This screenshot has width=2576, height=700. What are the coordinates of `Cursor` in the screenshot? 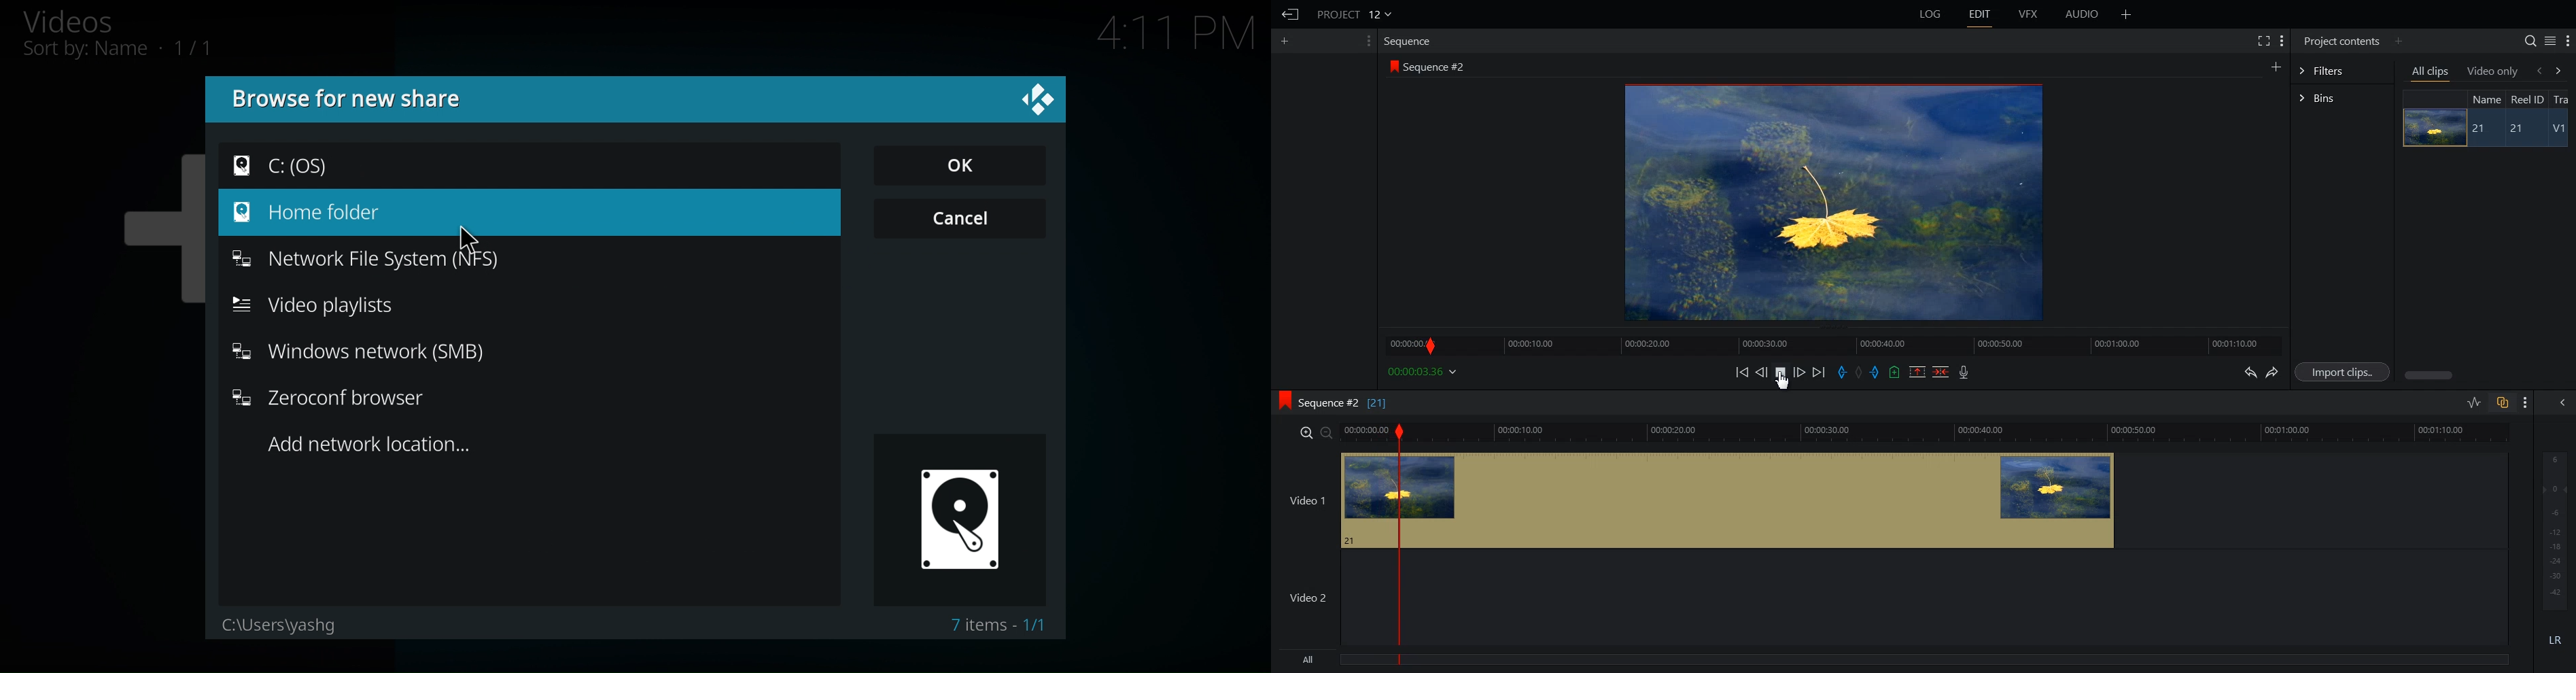 It's located at (469, 236).